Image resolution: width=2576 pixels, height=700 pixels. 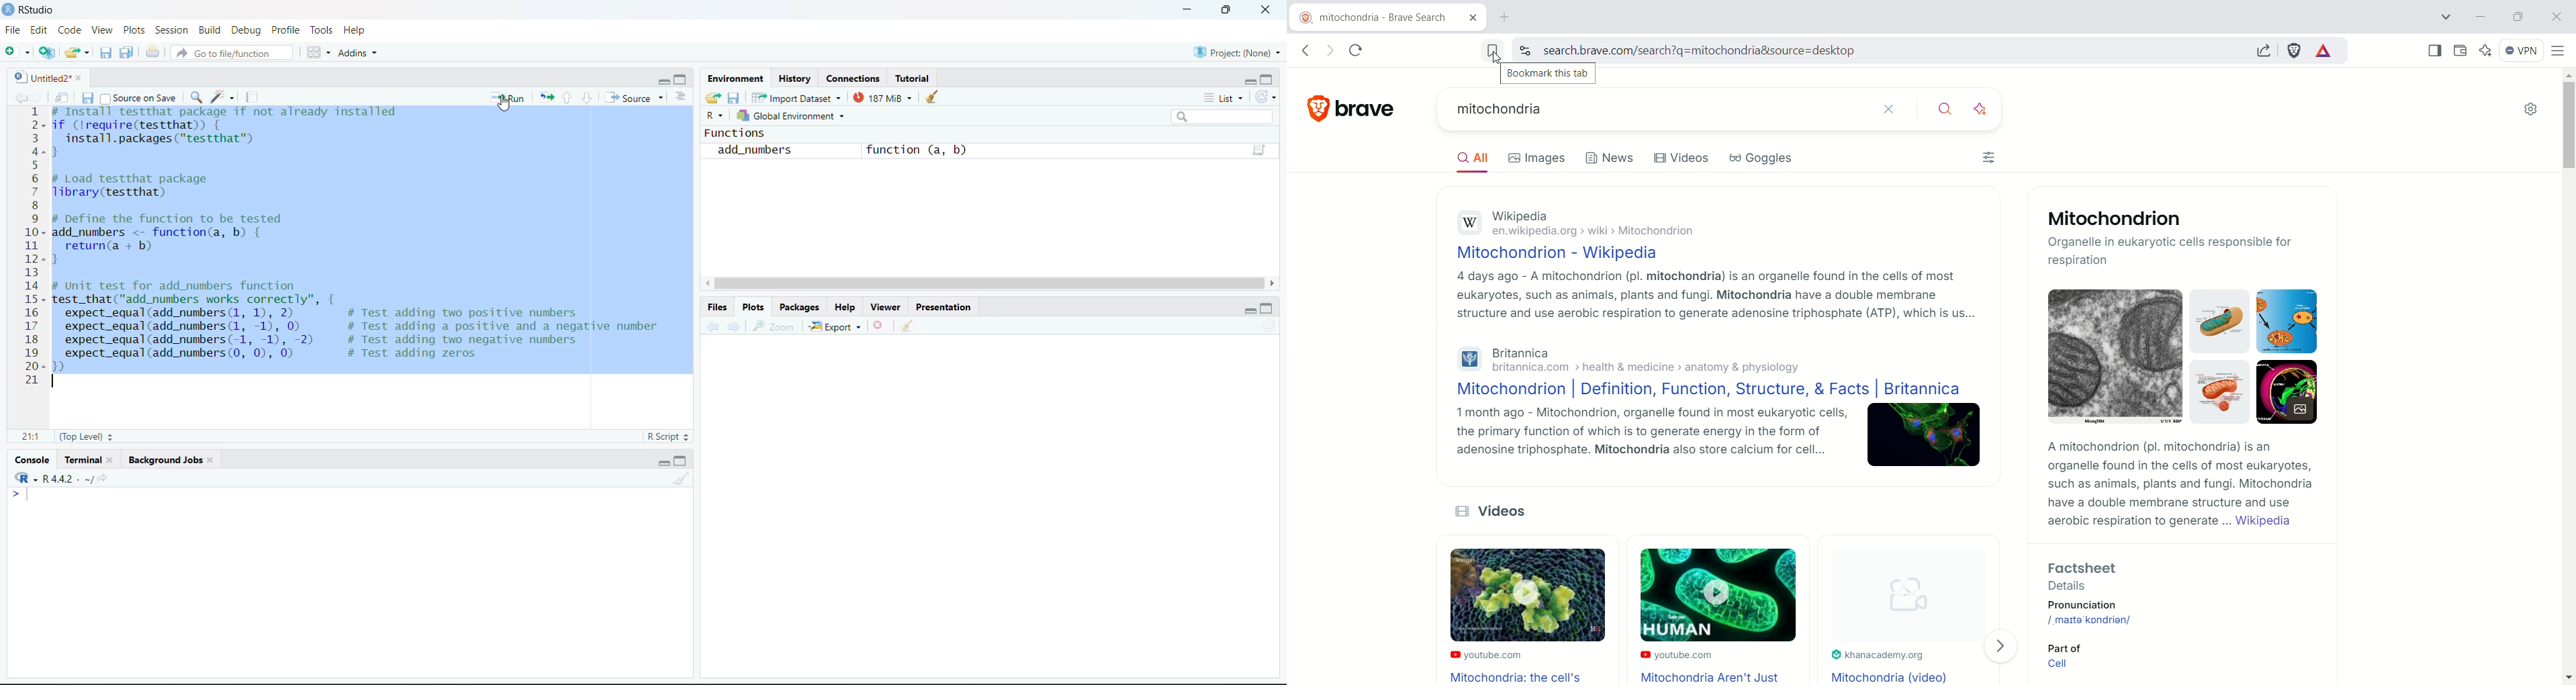 I want to click on share this page, so click(x=2268, y=51).